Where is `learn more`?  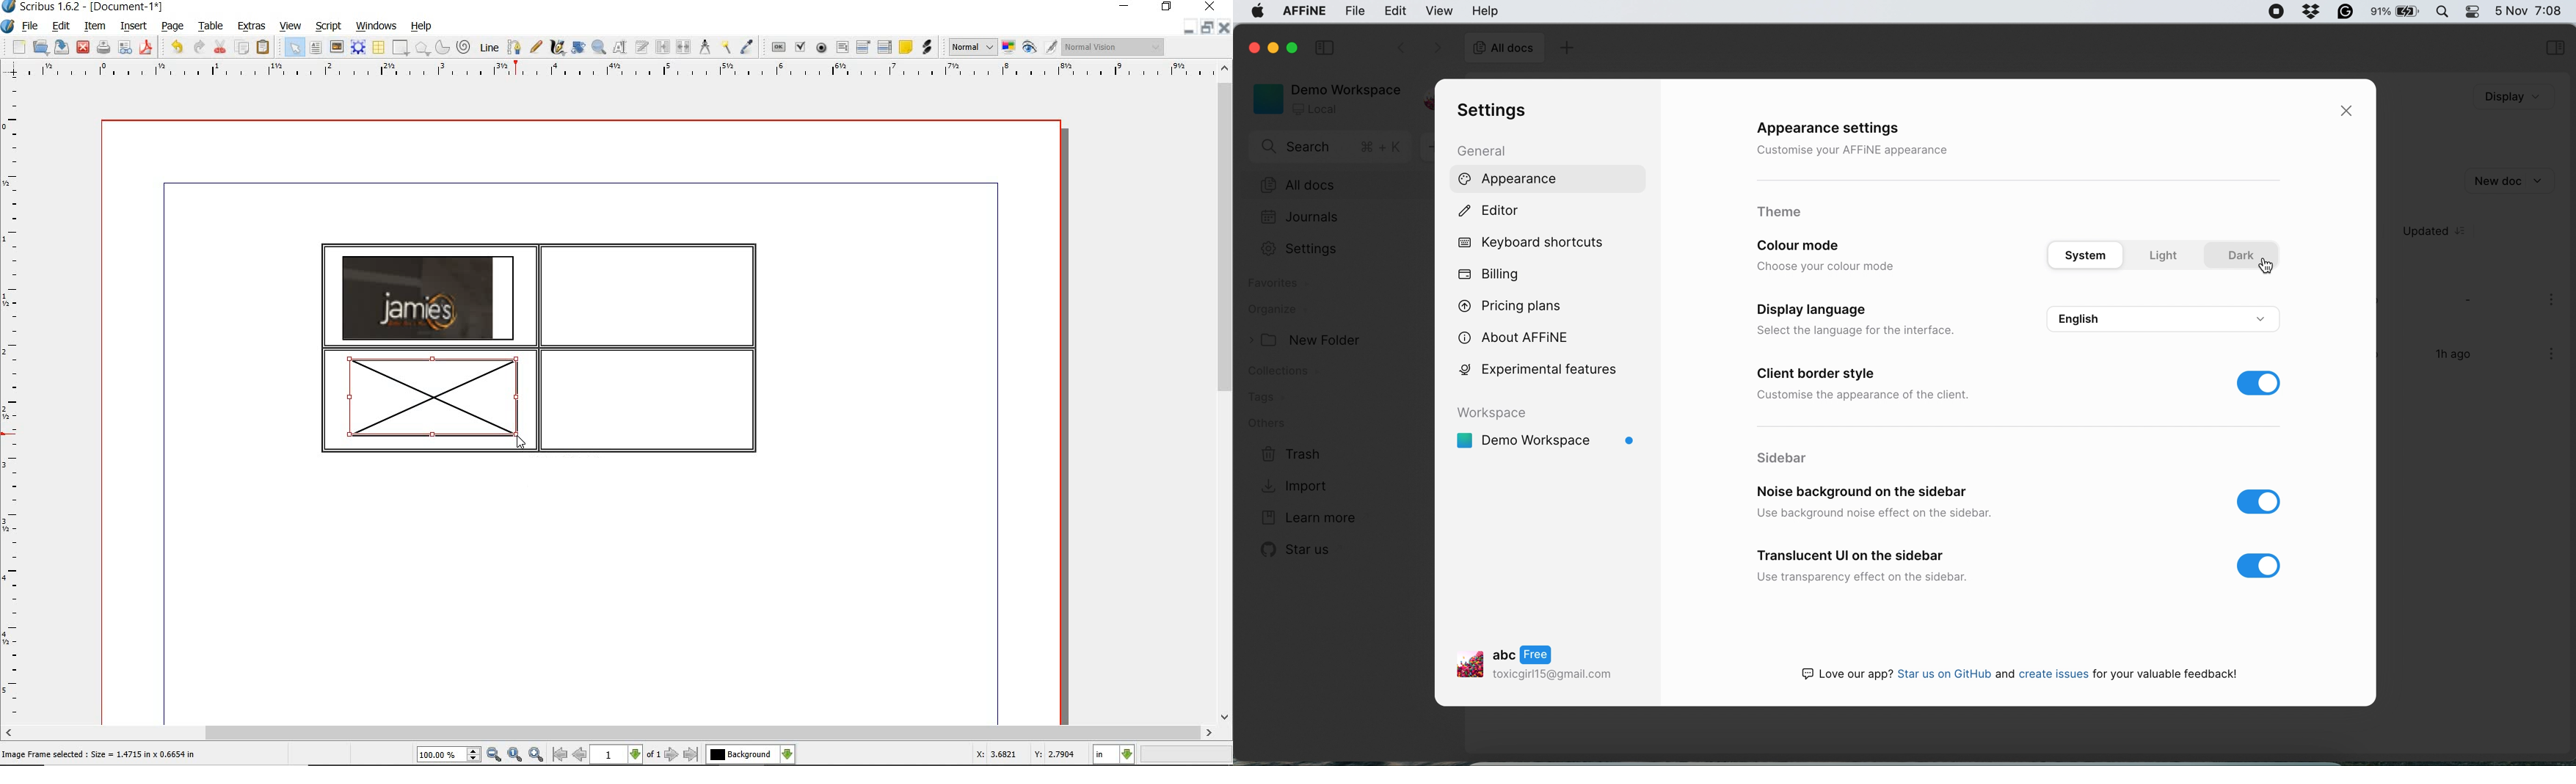 learn more is located at coordinates (1306, 516).